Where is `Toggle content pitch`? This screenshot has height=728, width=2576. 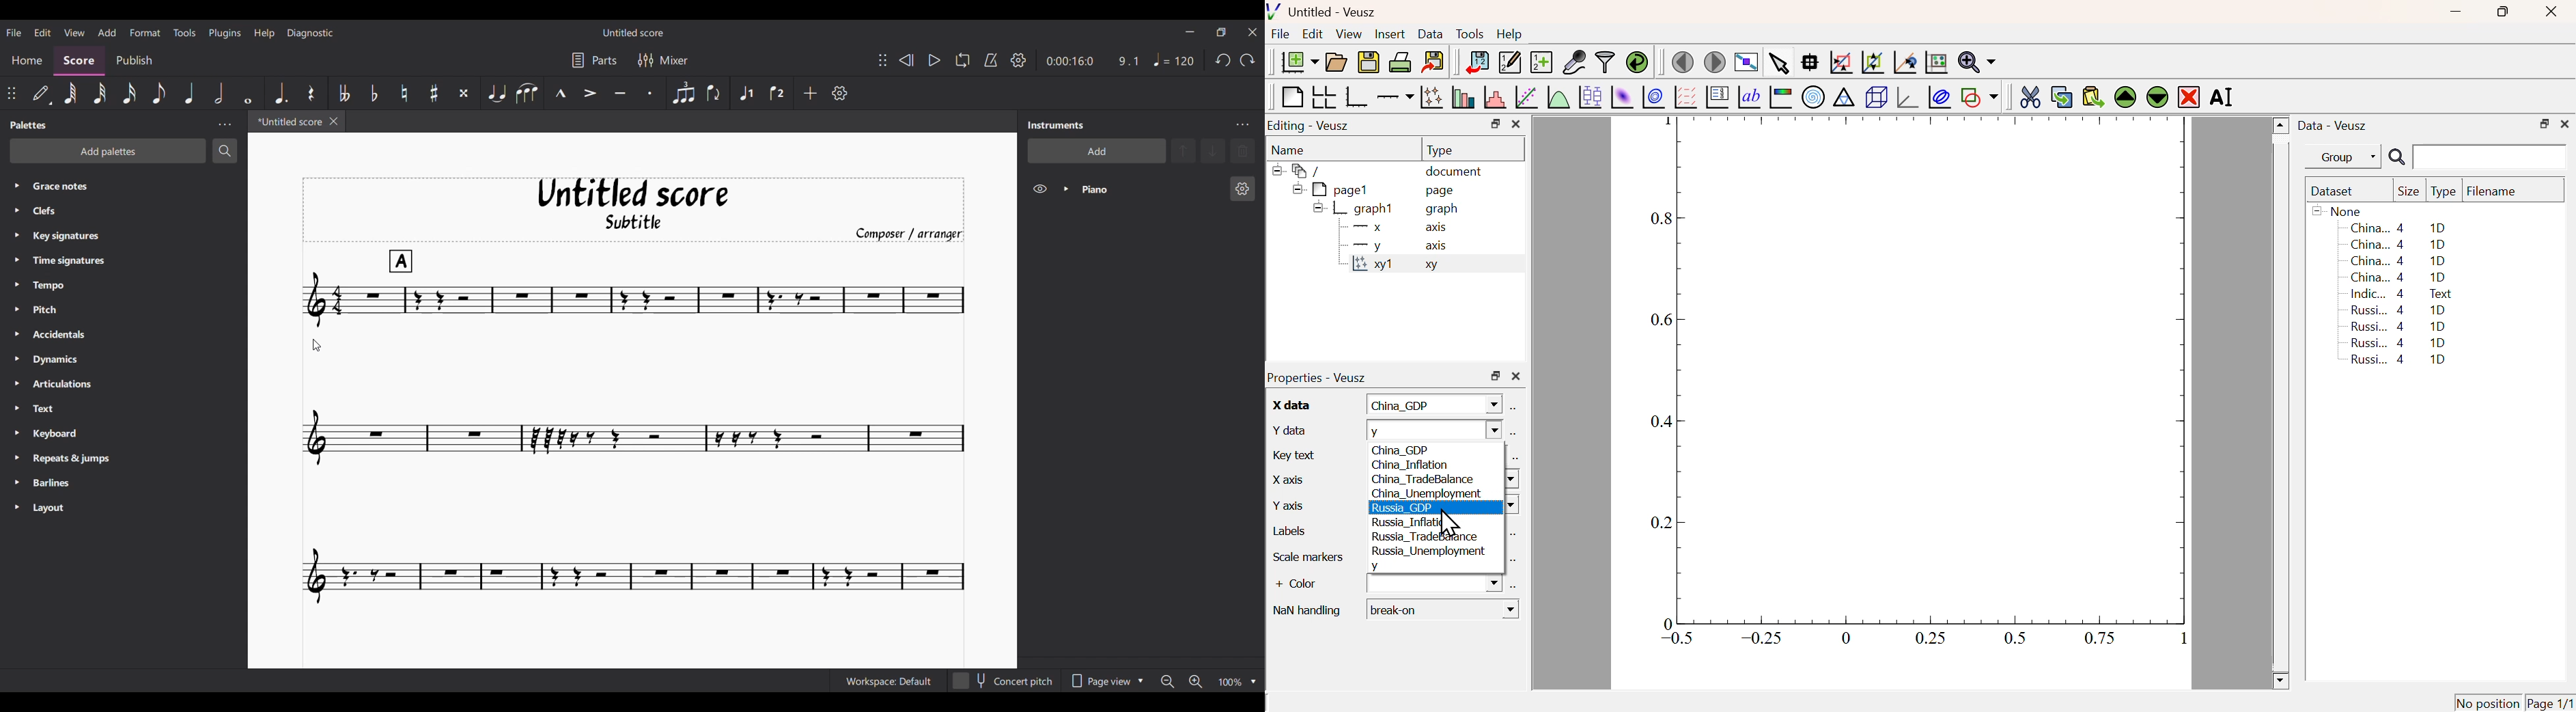 Toggle content pitch is located at coordinates (1004, 680).